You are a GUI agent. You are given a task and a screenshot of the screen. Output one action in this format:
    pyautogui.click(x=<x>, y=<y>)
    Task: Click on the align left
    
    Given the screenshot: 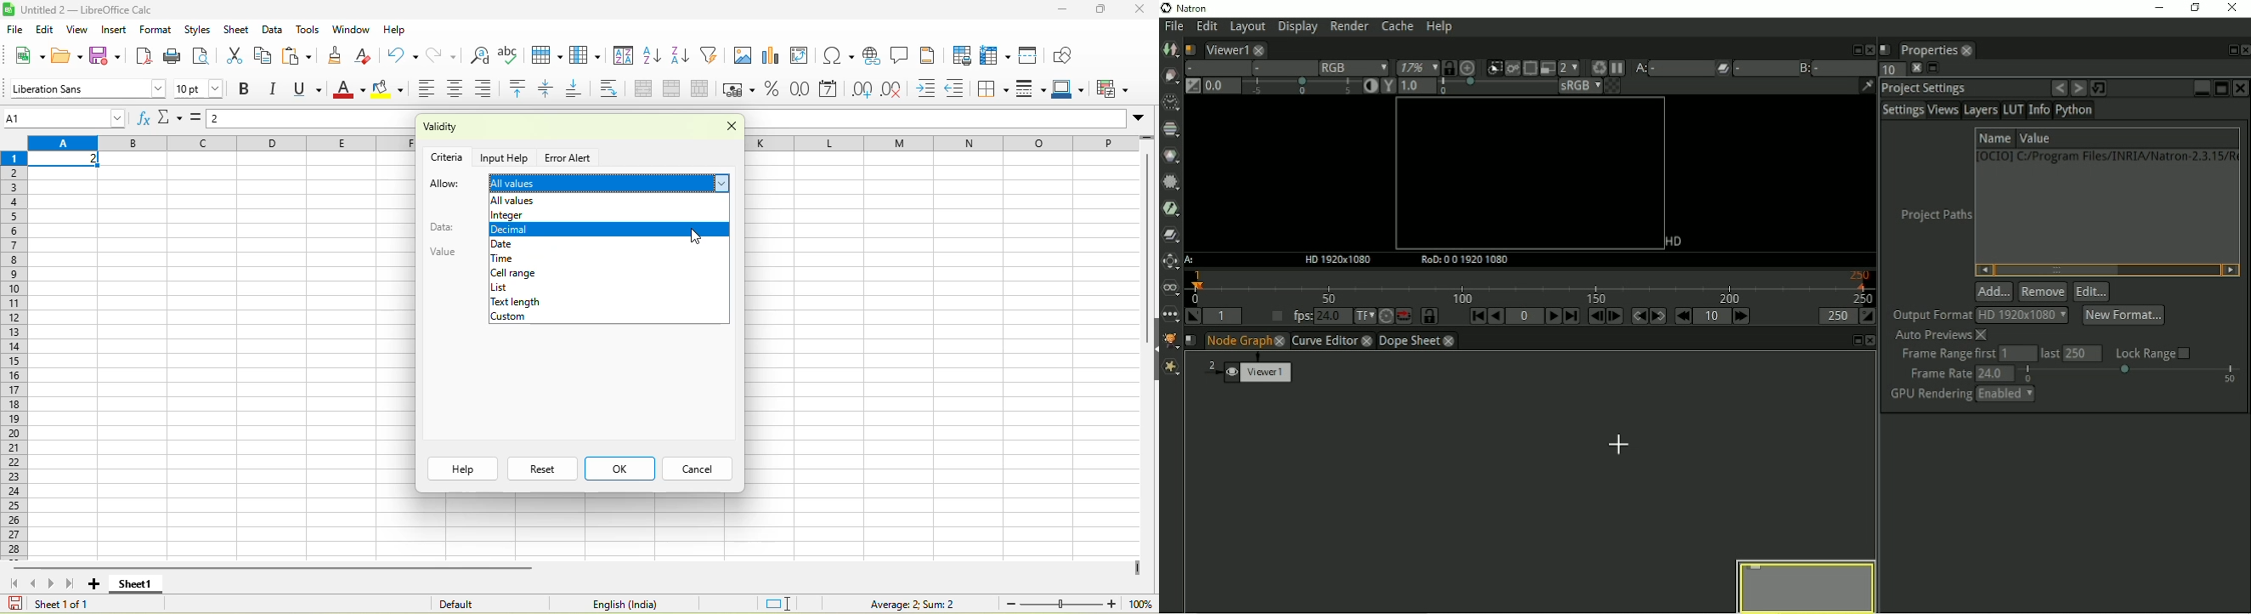 What is the action you would take?
    pyautogui.click(x=425, y=90)
    